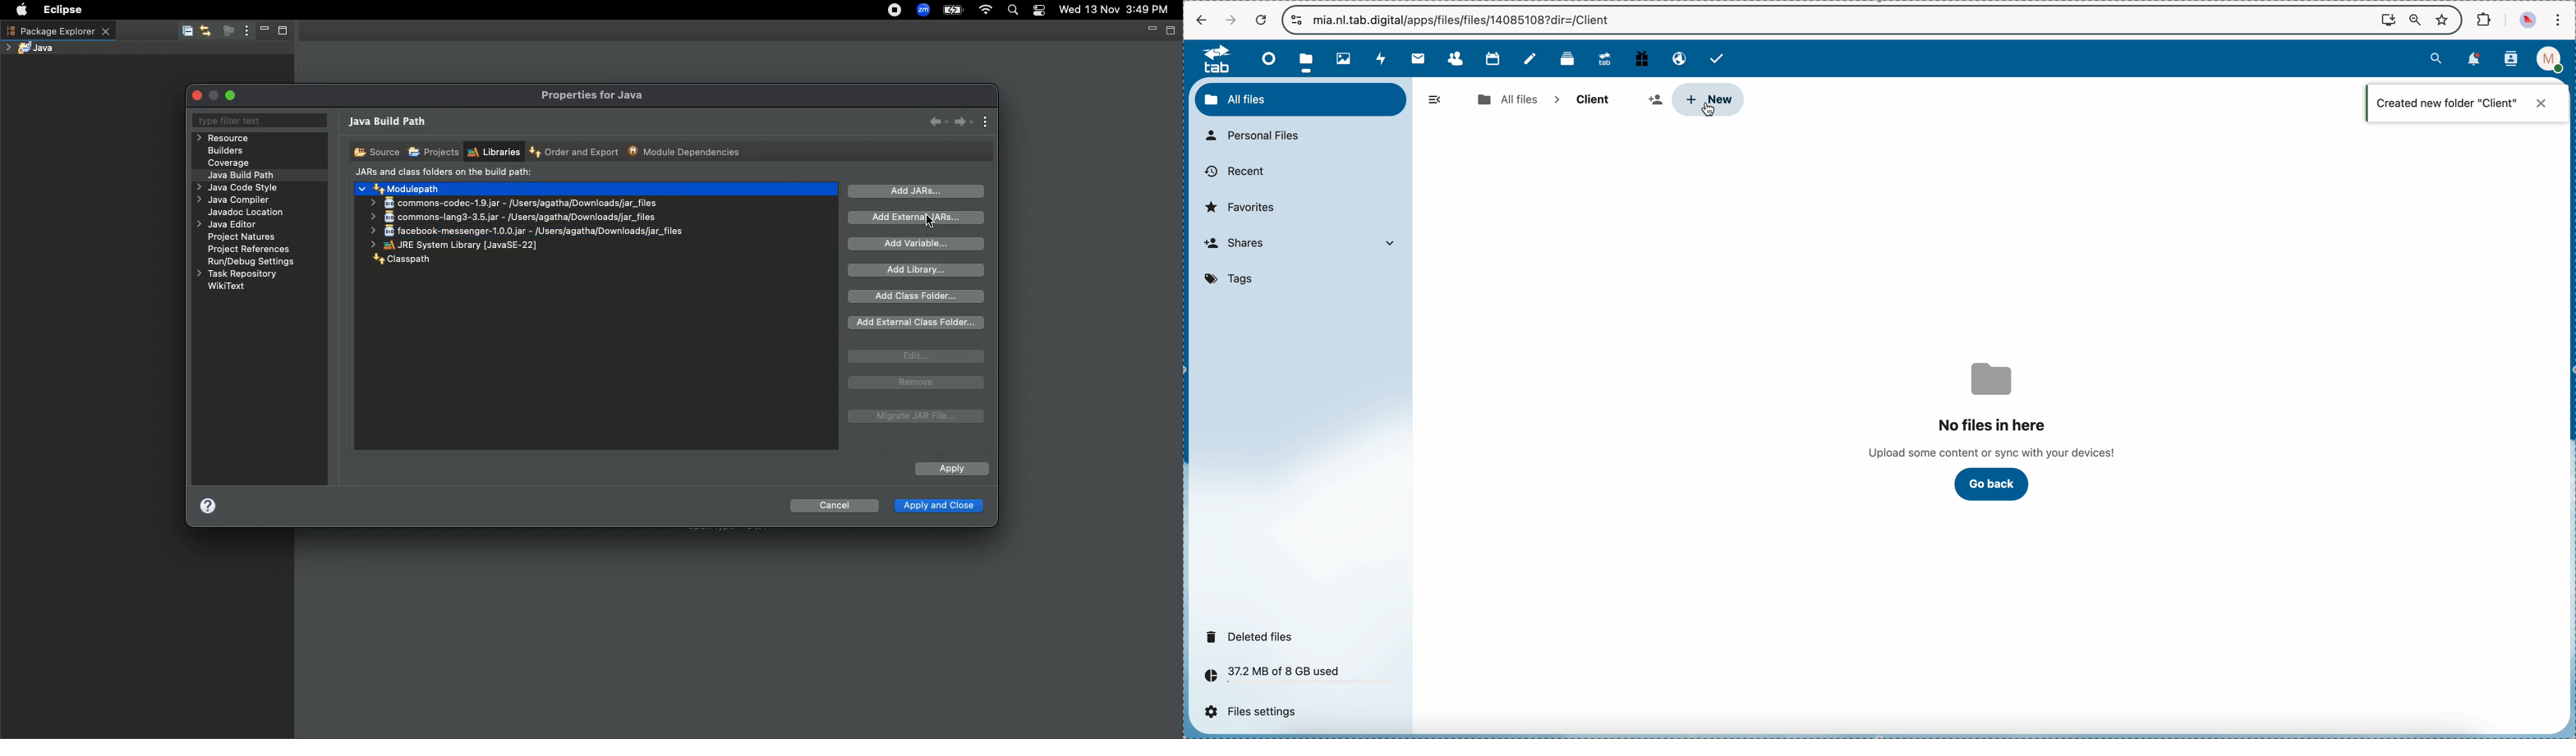 This screenshot has height=756, width=2576. I want to click on client, so click(1591, 100).